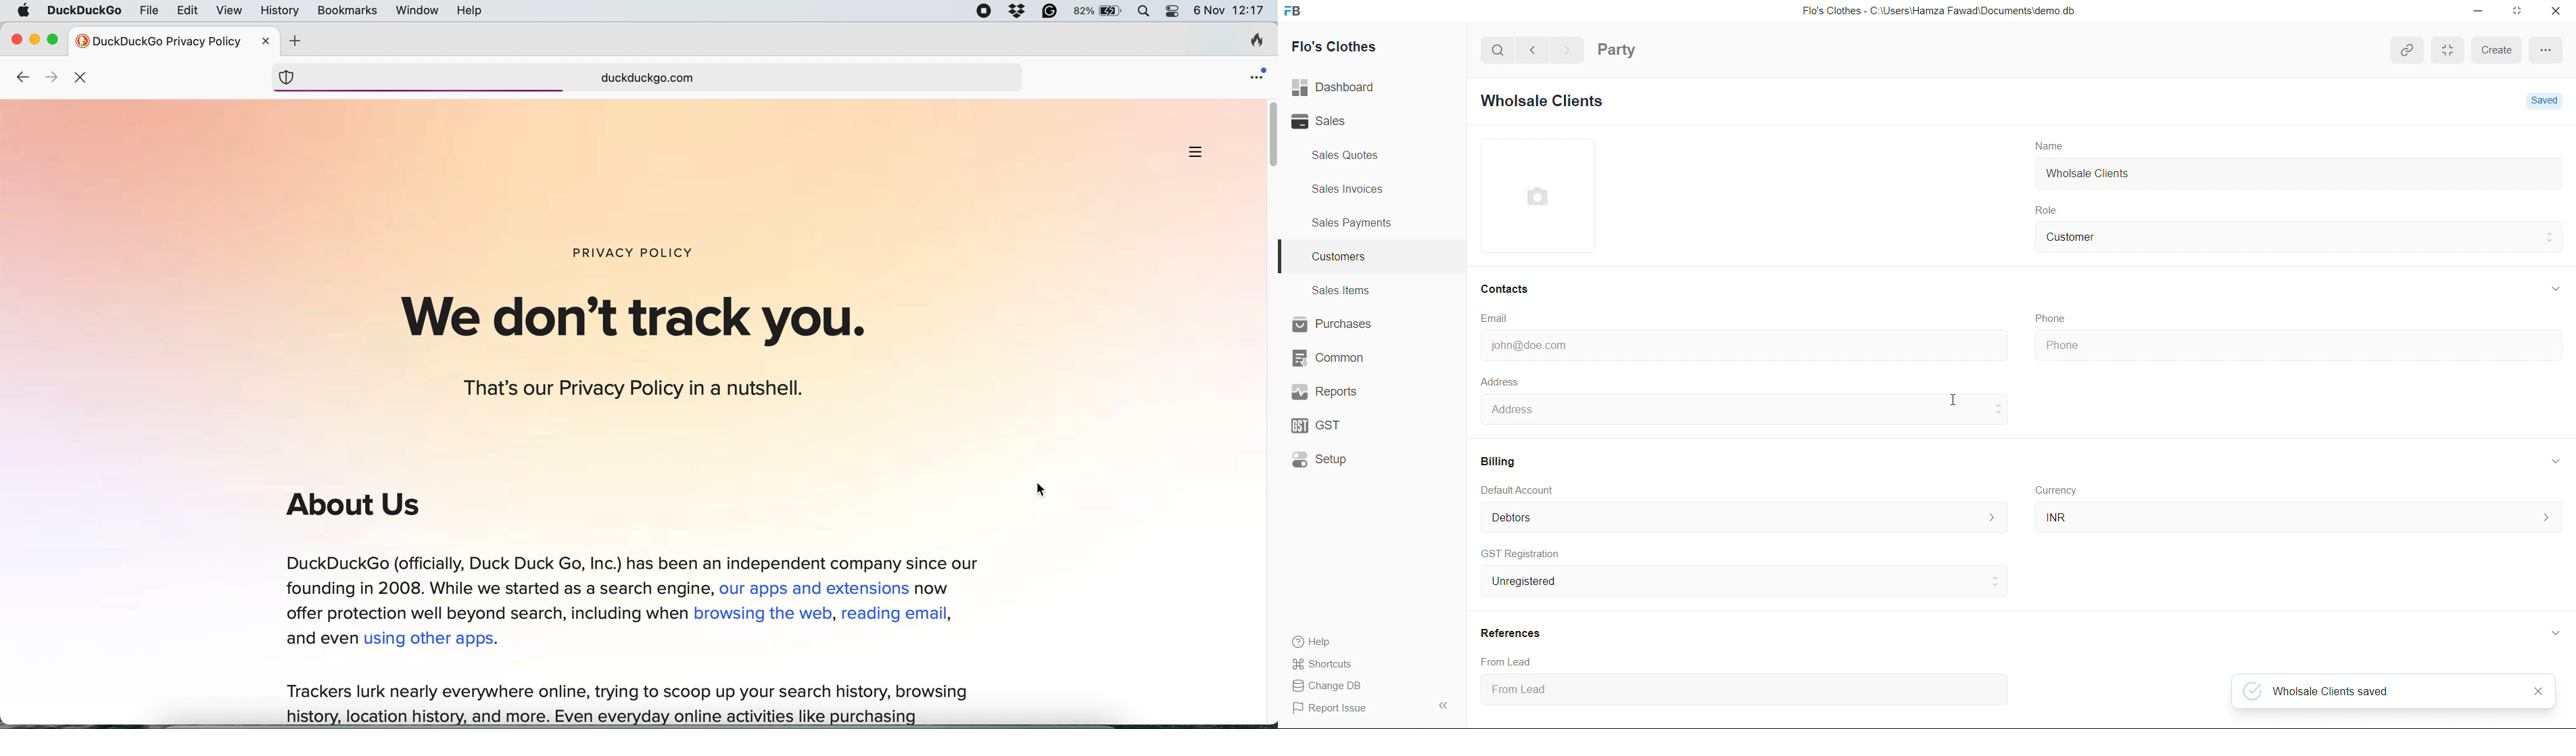  I want to click on WHOLSALE CLIENTS, so click(1552, 103).